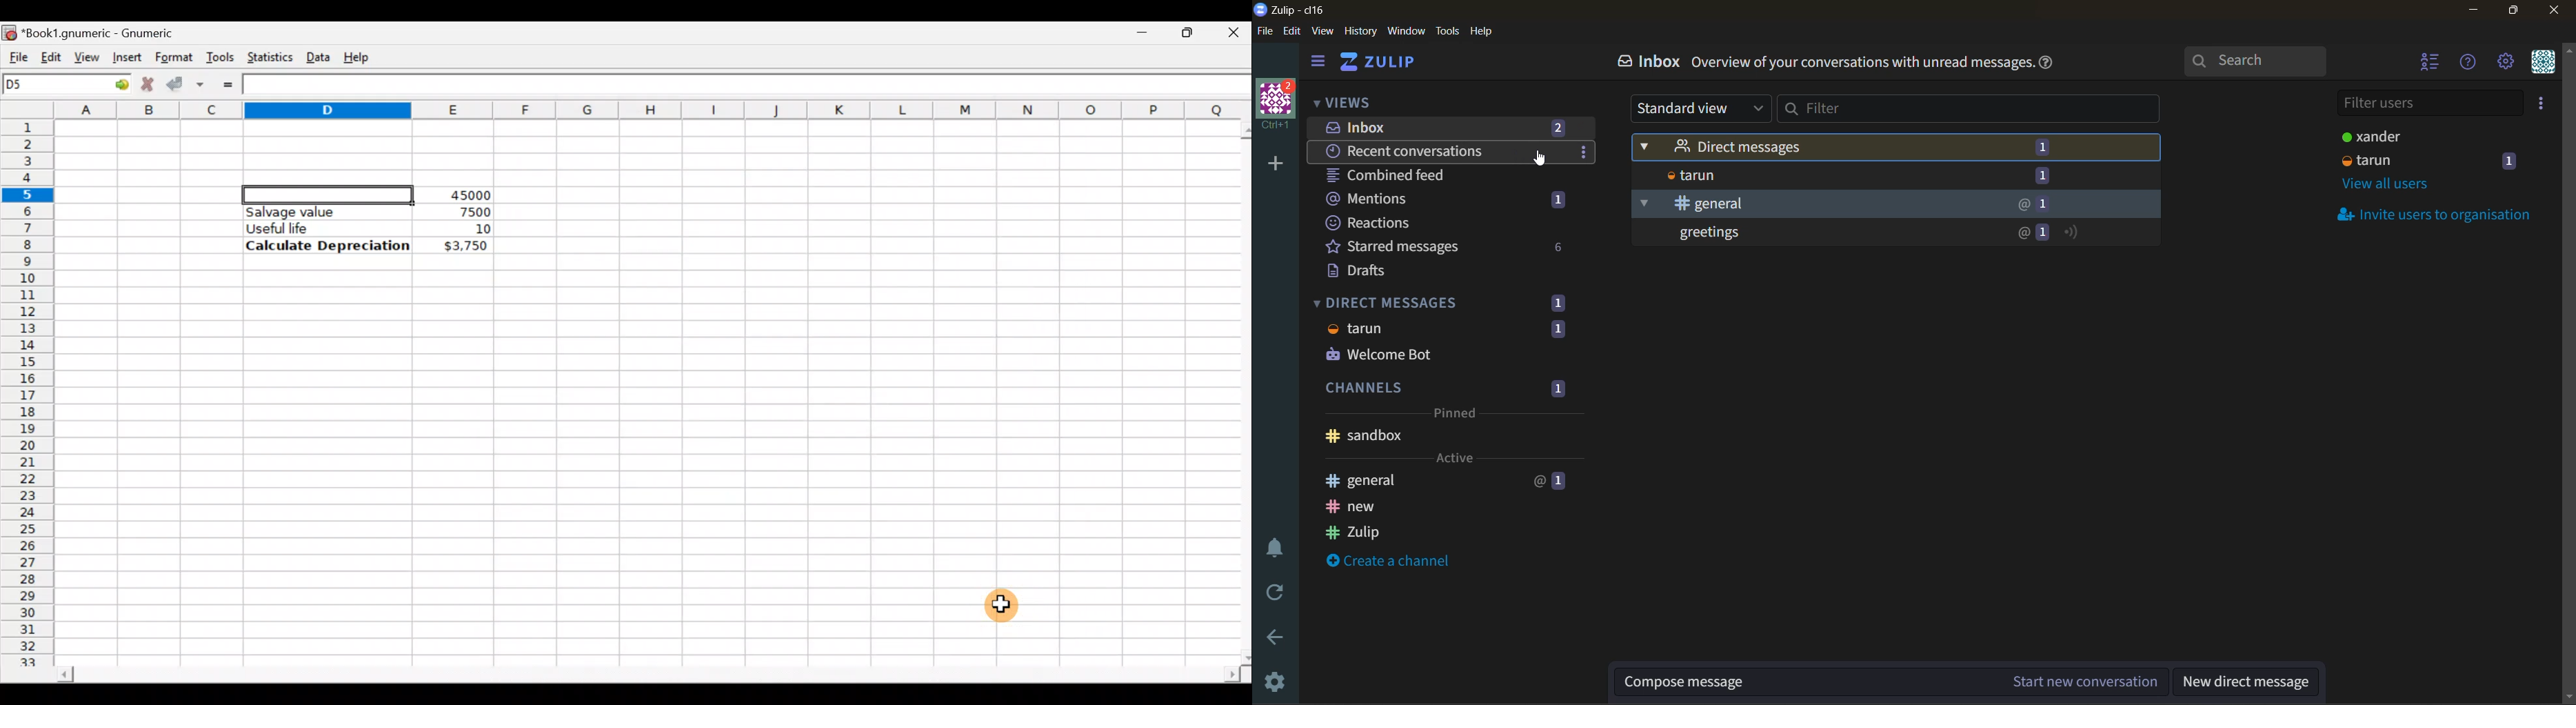 The image size is (2576, 728). I want to click on edit, so click(1294, 30).